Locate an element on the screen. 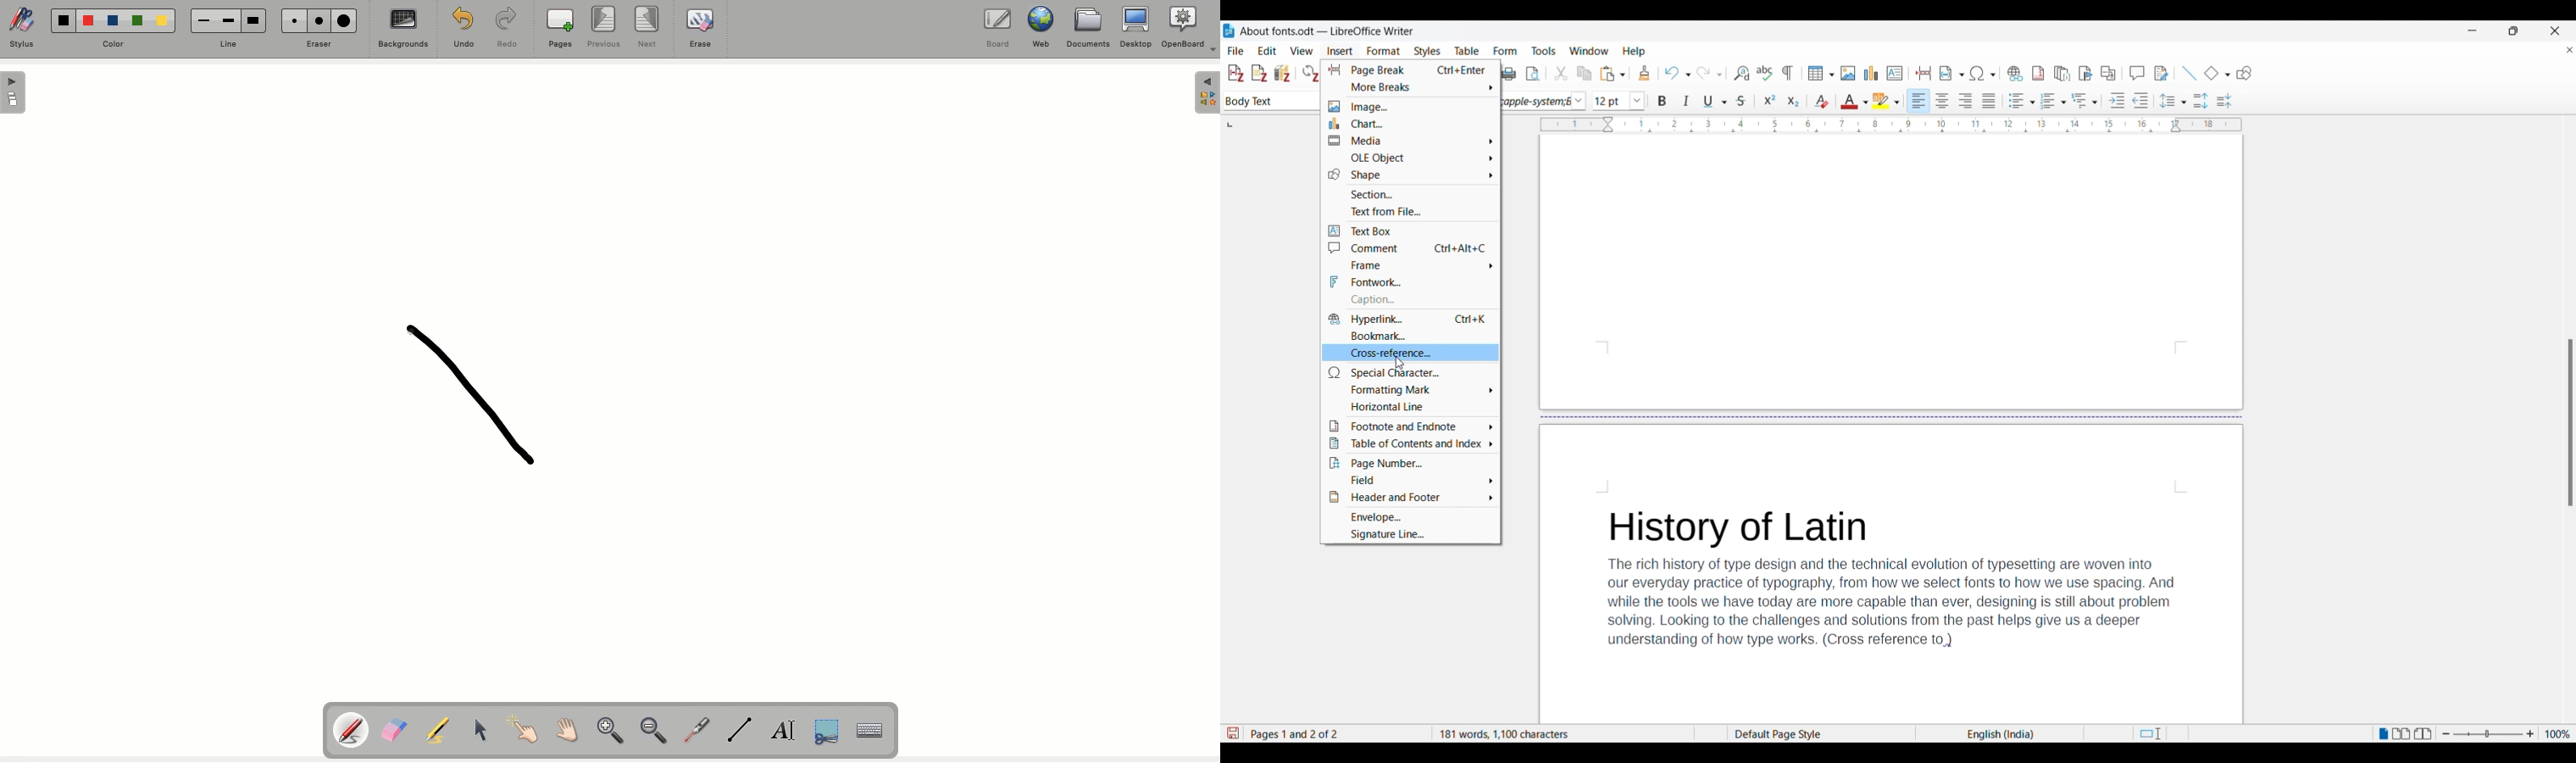  Special character options is located at coordinates (1983, 73).